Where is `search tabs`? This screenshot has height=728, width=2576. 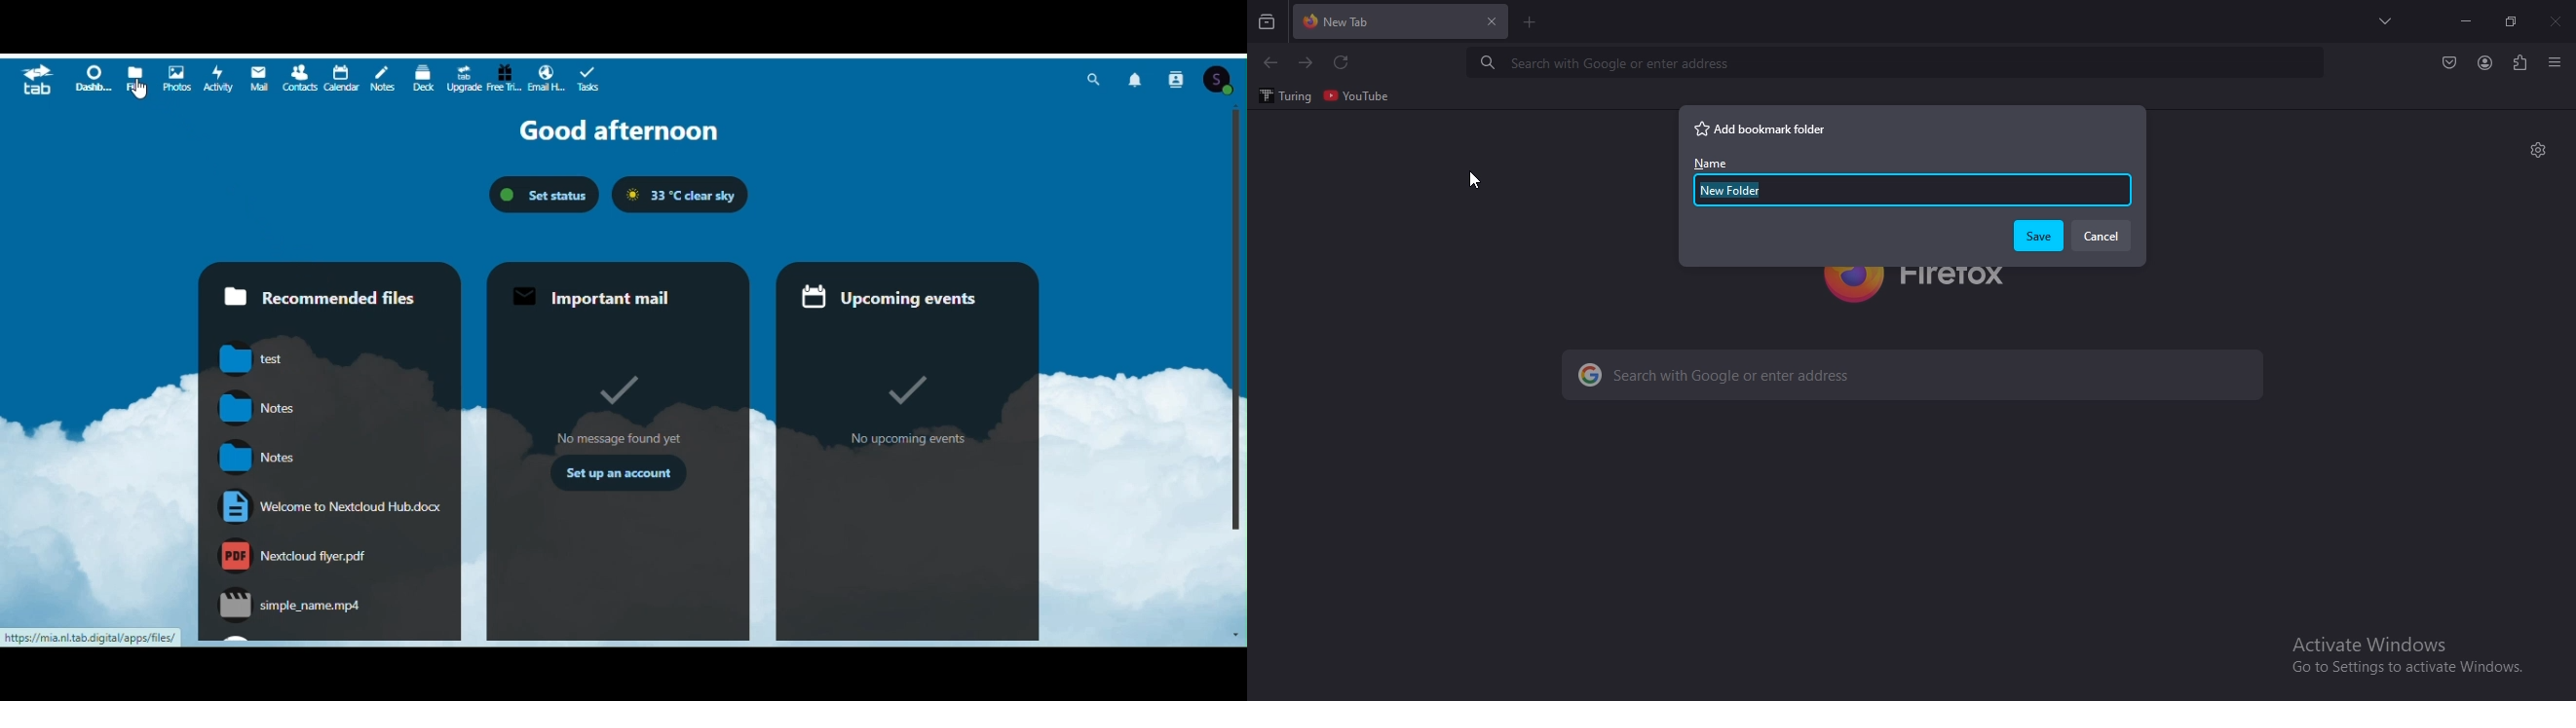
search tabs is located at coordinates (2387, 20).